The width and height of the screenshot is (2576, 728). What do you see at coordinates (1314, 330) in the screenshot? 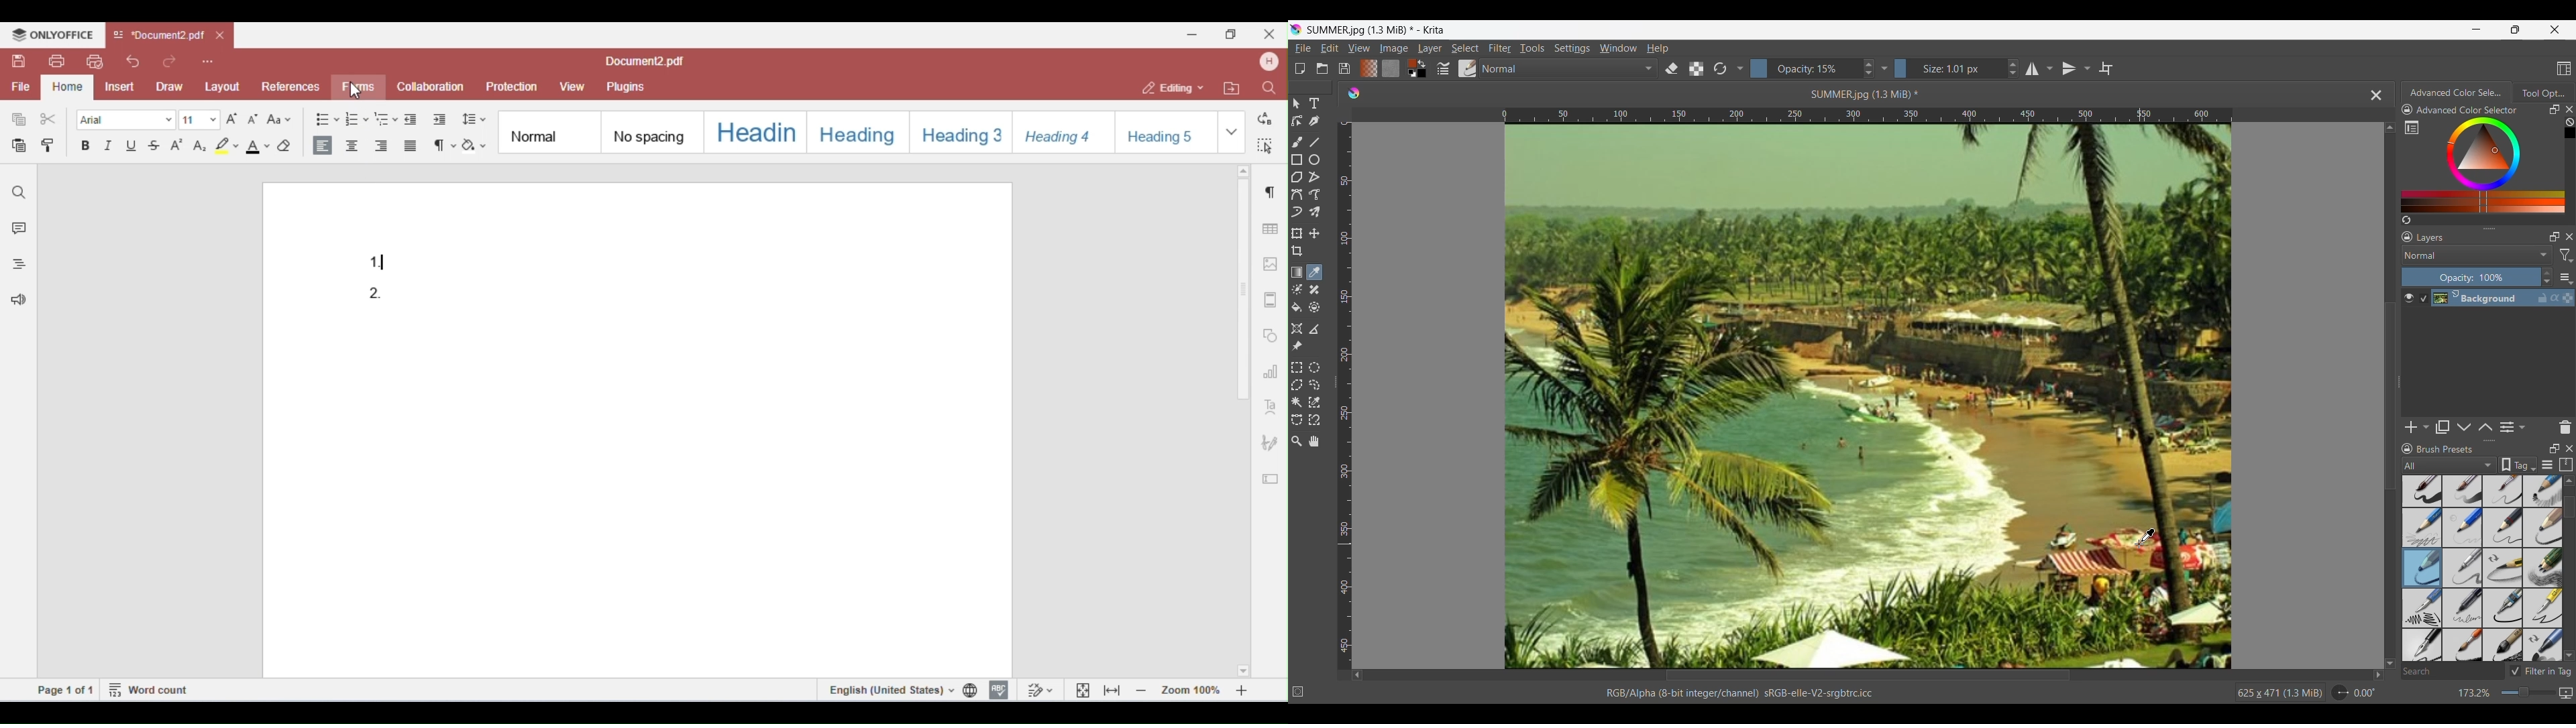
I see `Measure the distance between two points` at bounding box center [1314, 330].